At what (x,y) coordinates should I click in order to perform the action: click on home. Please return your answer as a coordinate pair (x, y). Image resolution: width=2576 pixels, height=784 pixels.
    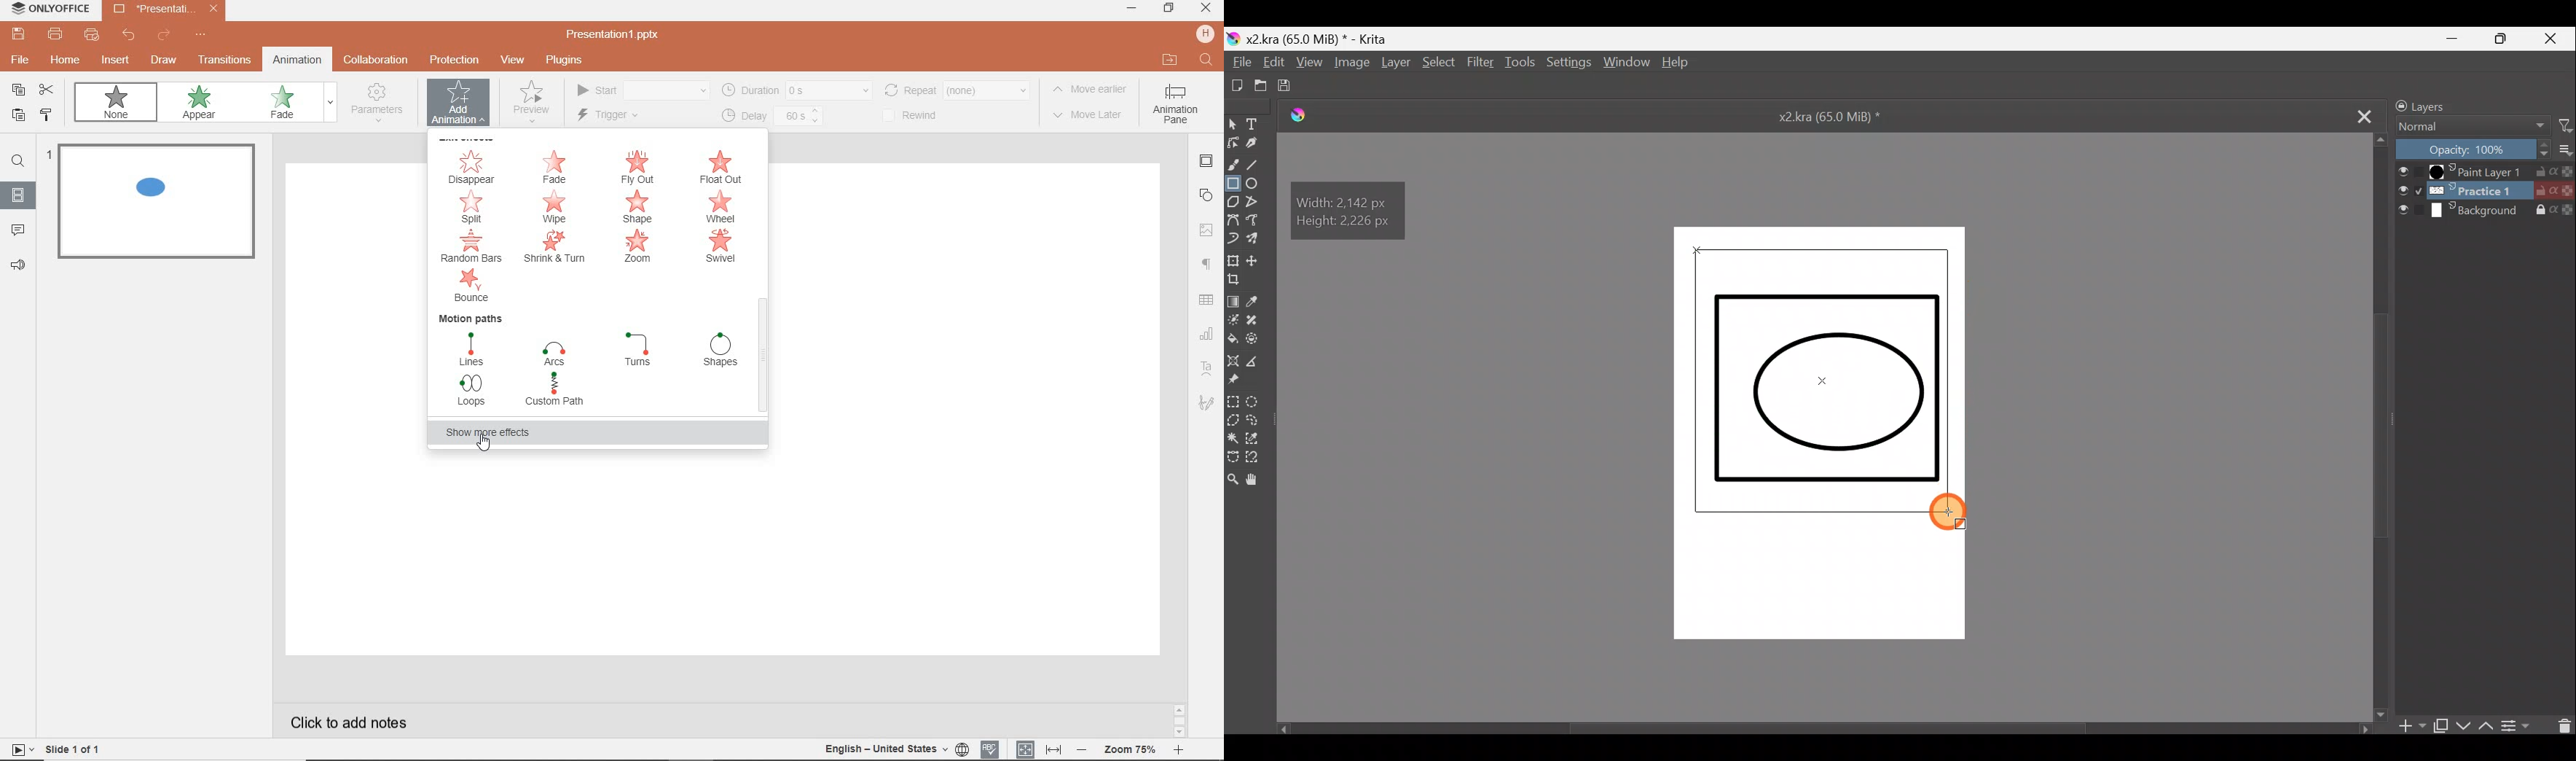
    Looking at the image, I should click on (66, 62).